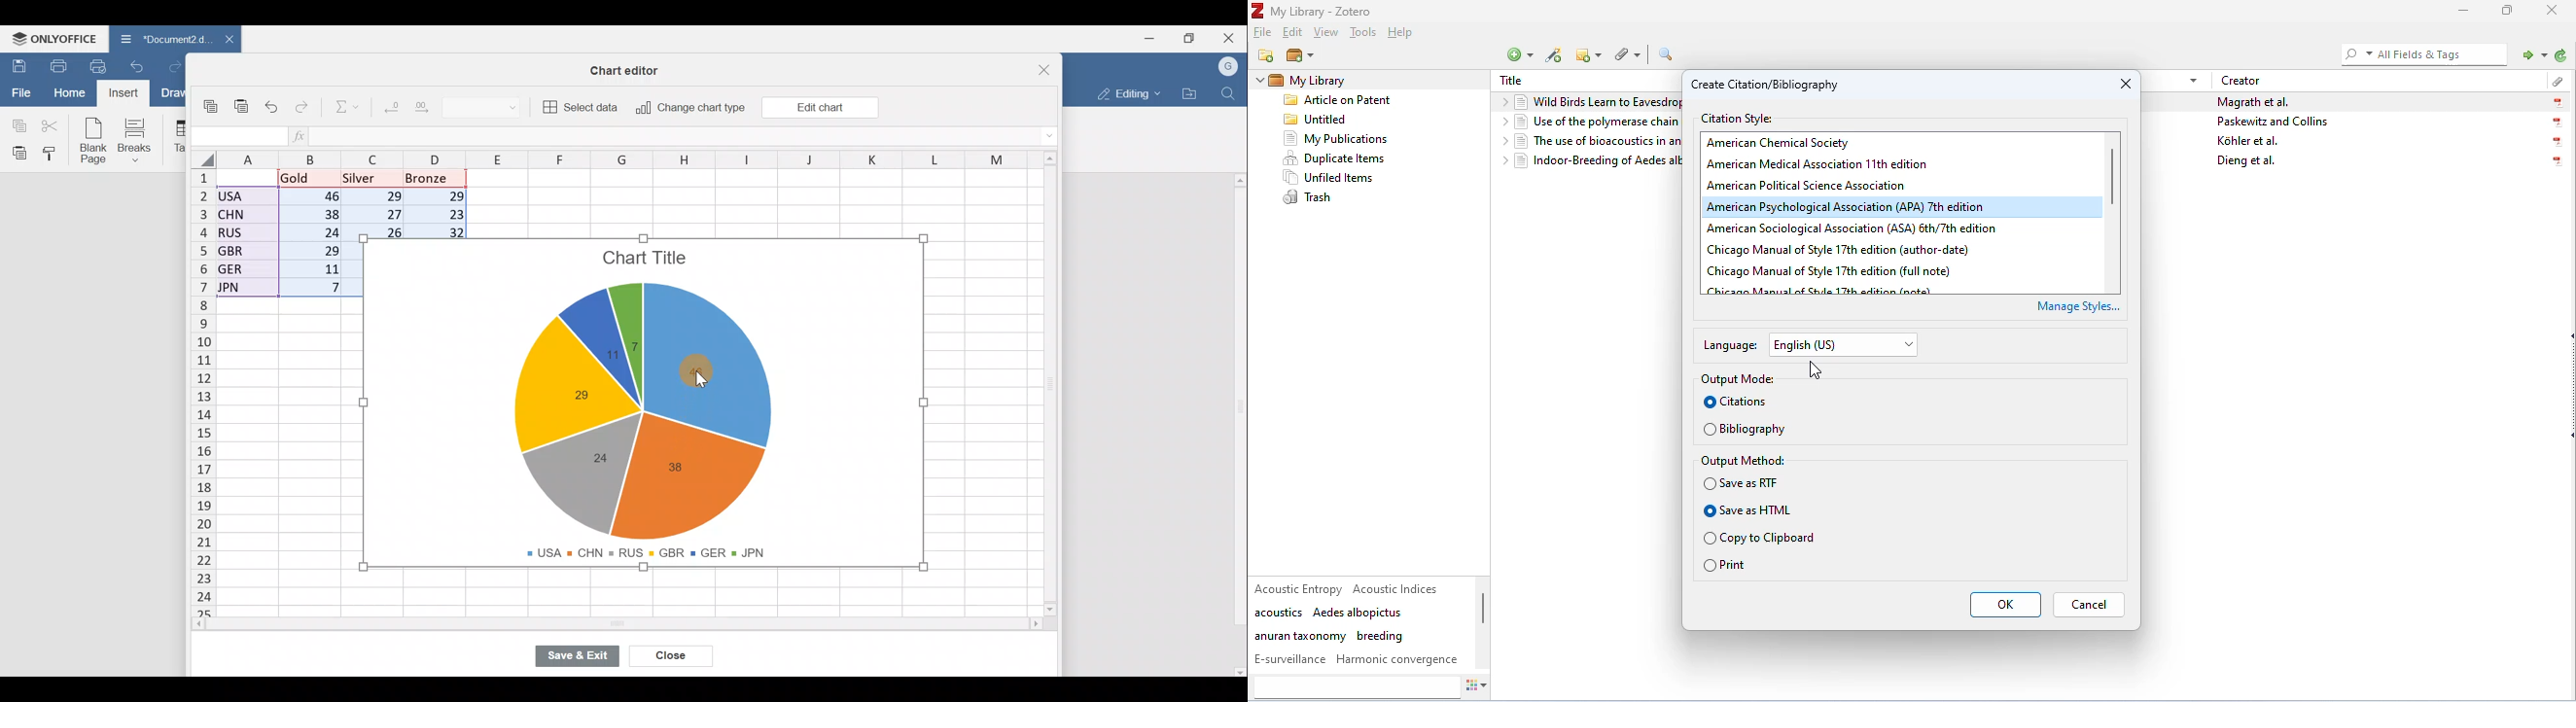 Image resolution: width=2576 pixels, height=728 pixels. I want to click on Decrease decimal, so click(391, 104).